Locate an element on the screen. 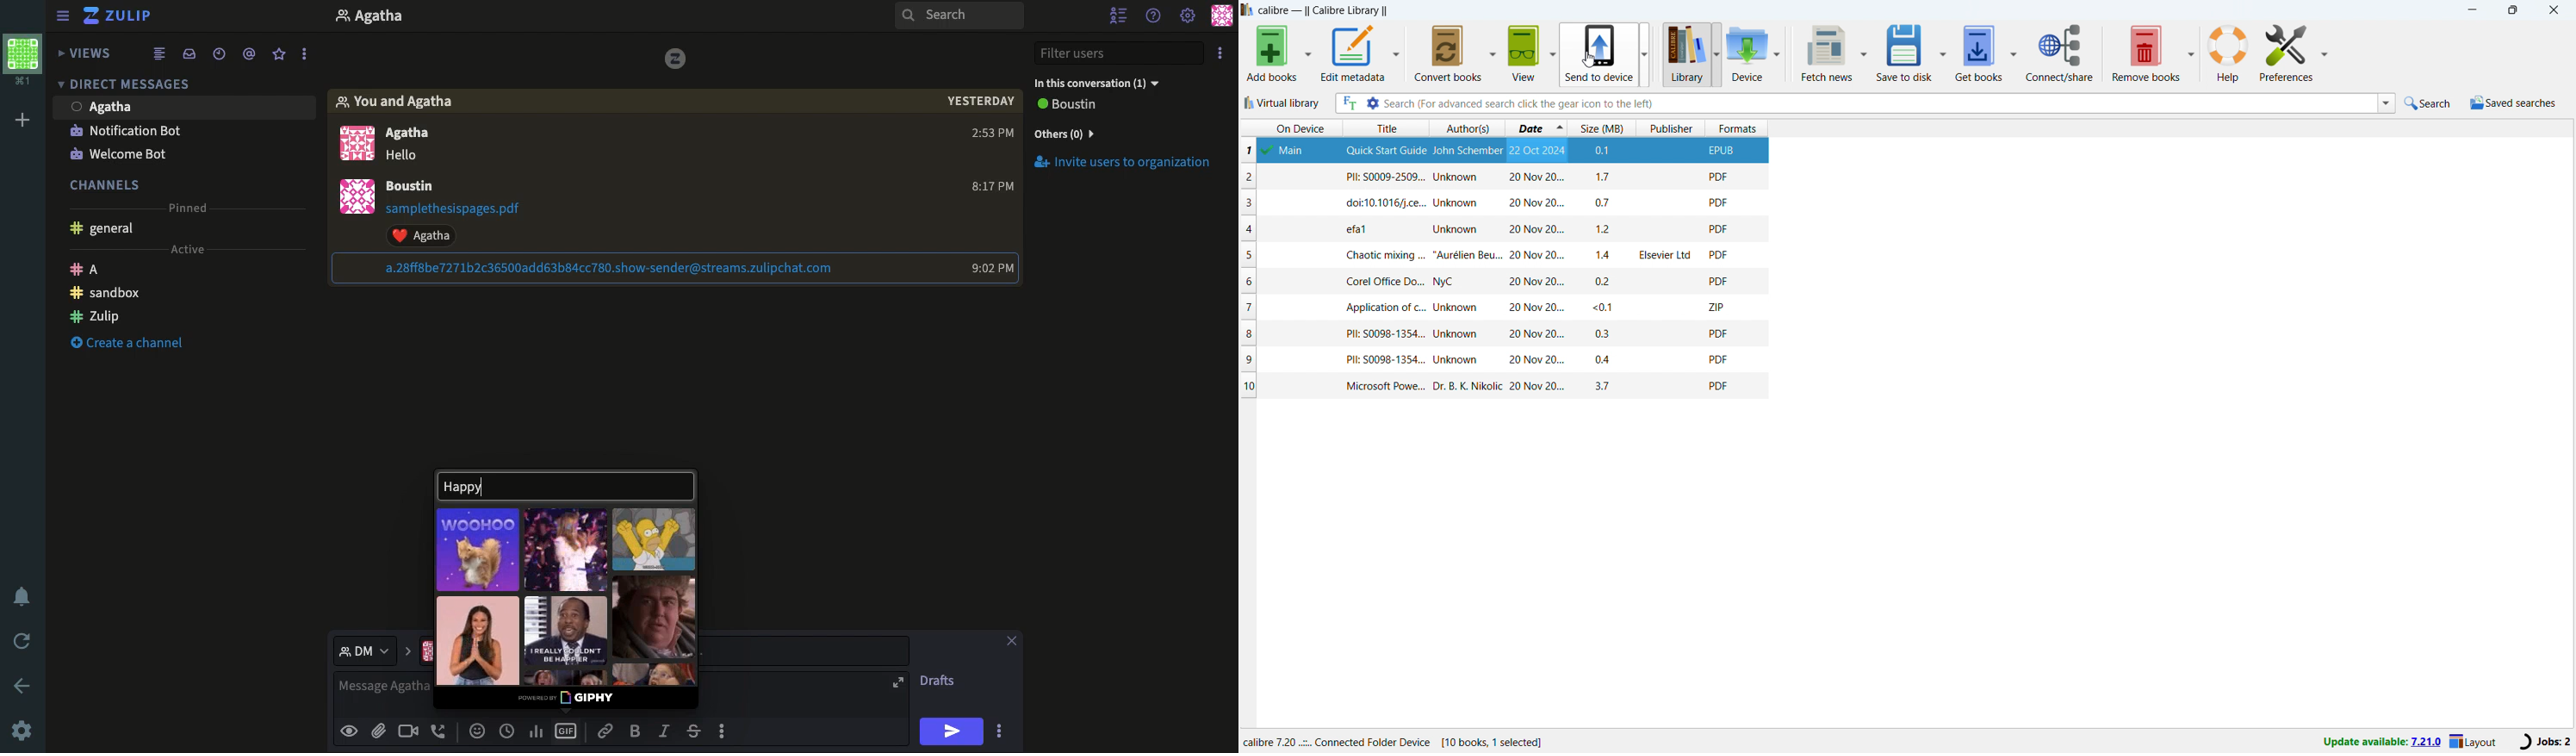 Image resolution: width=2576 pixels, height=756 pixels. DM is located at coordinates (128, 87).